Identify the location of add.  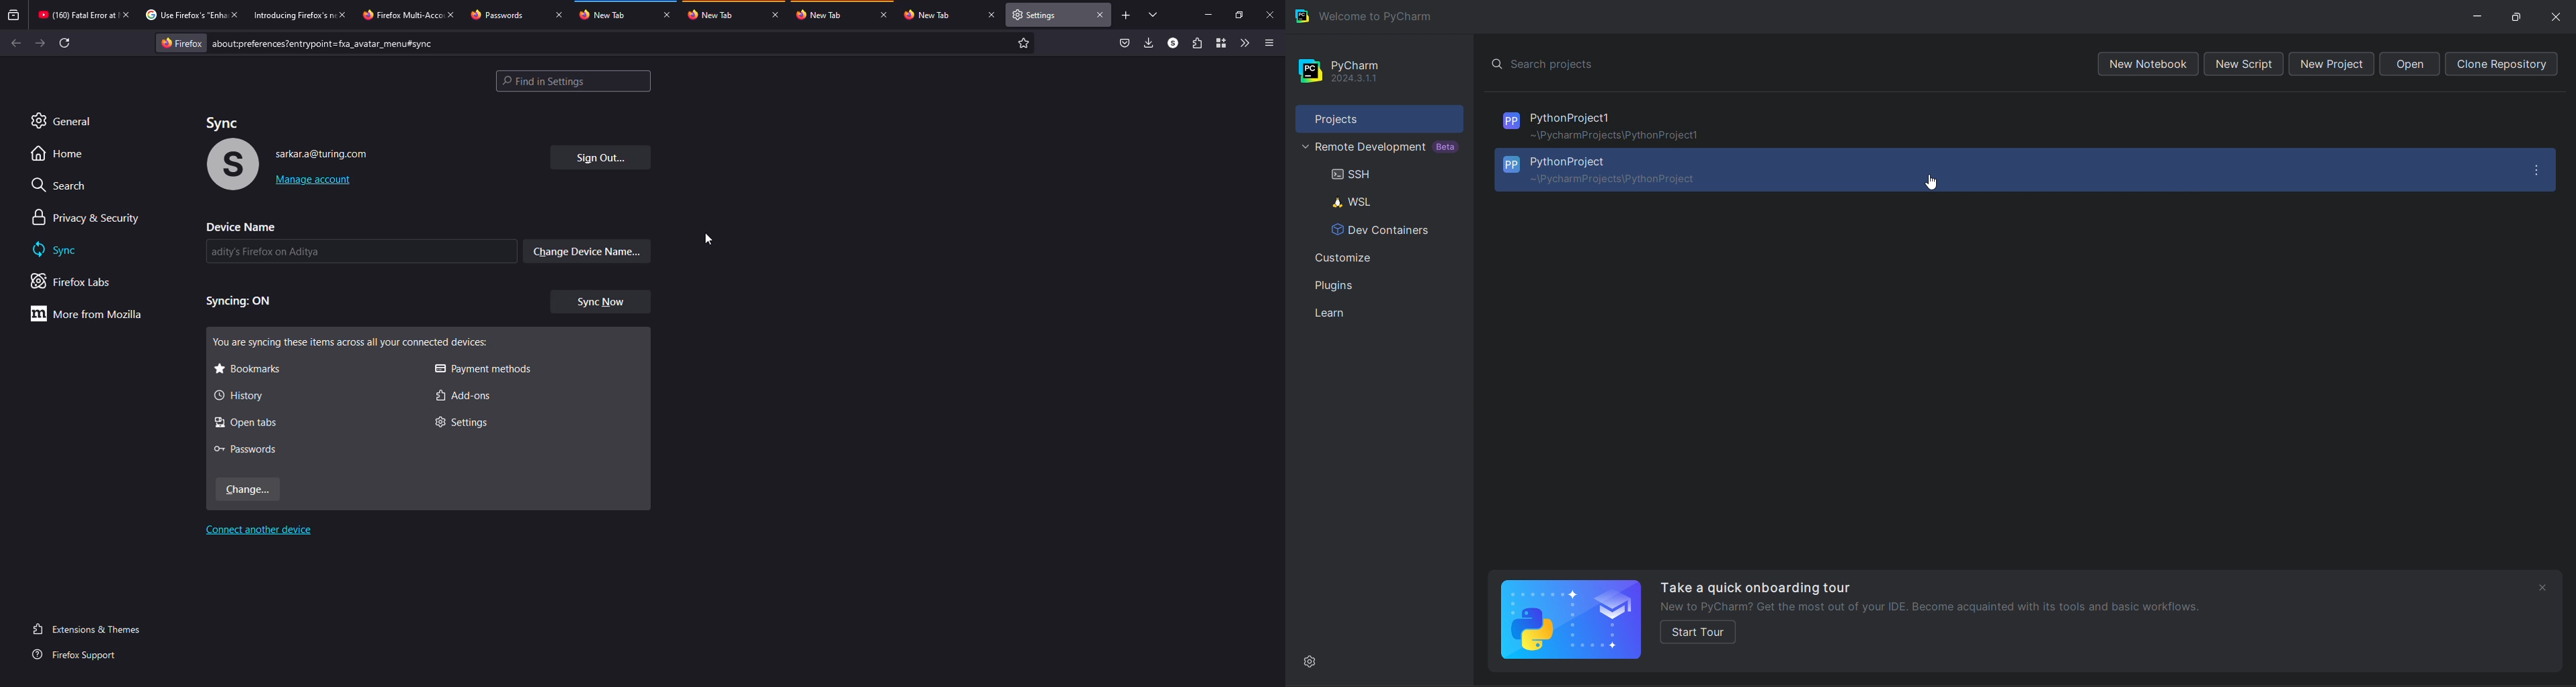
(1125, 15).